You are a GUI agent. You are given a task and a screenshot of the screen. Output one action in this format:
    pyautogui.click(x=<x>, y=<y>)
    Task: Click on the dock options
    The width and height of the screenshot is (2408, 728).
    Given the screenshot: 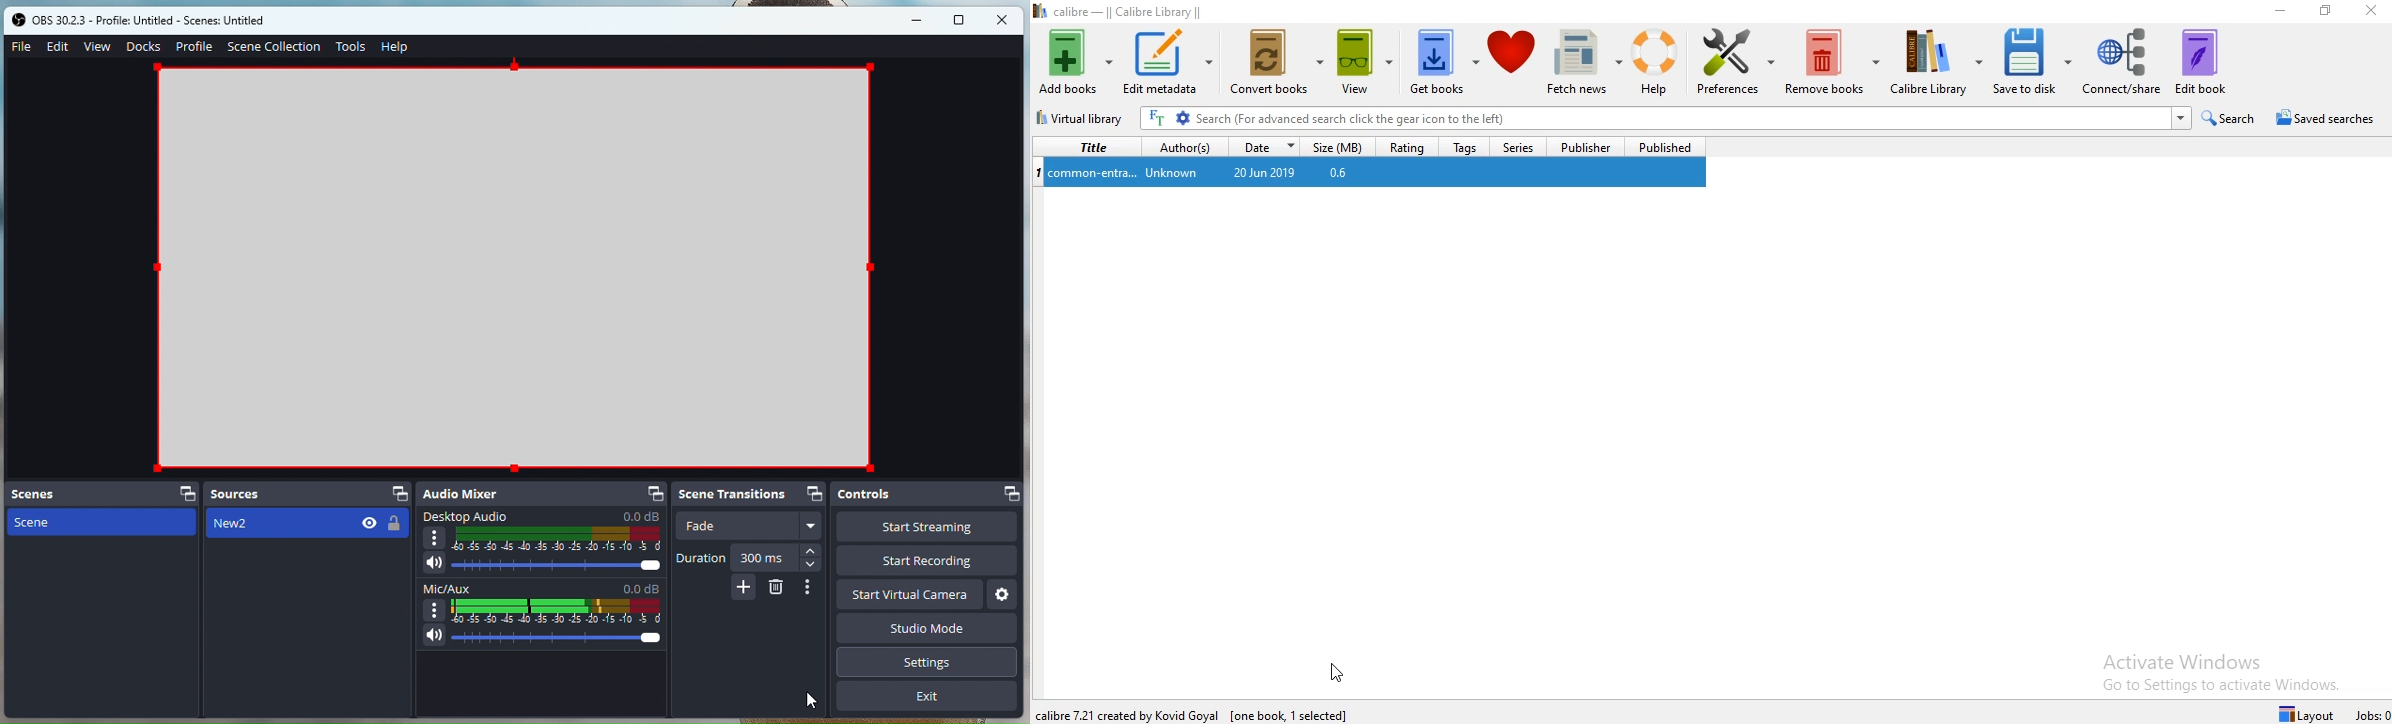 What is the action you would take?
    pyautogui.click(x=394, y=494)
    